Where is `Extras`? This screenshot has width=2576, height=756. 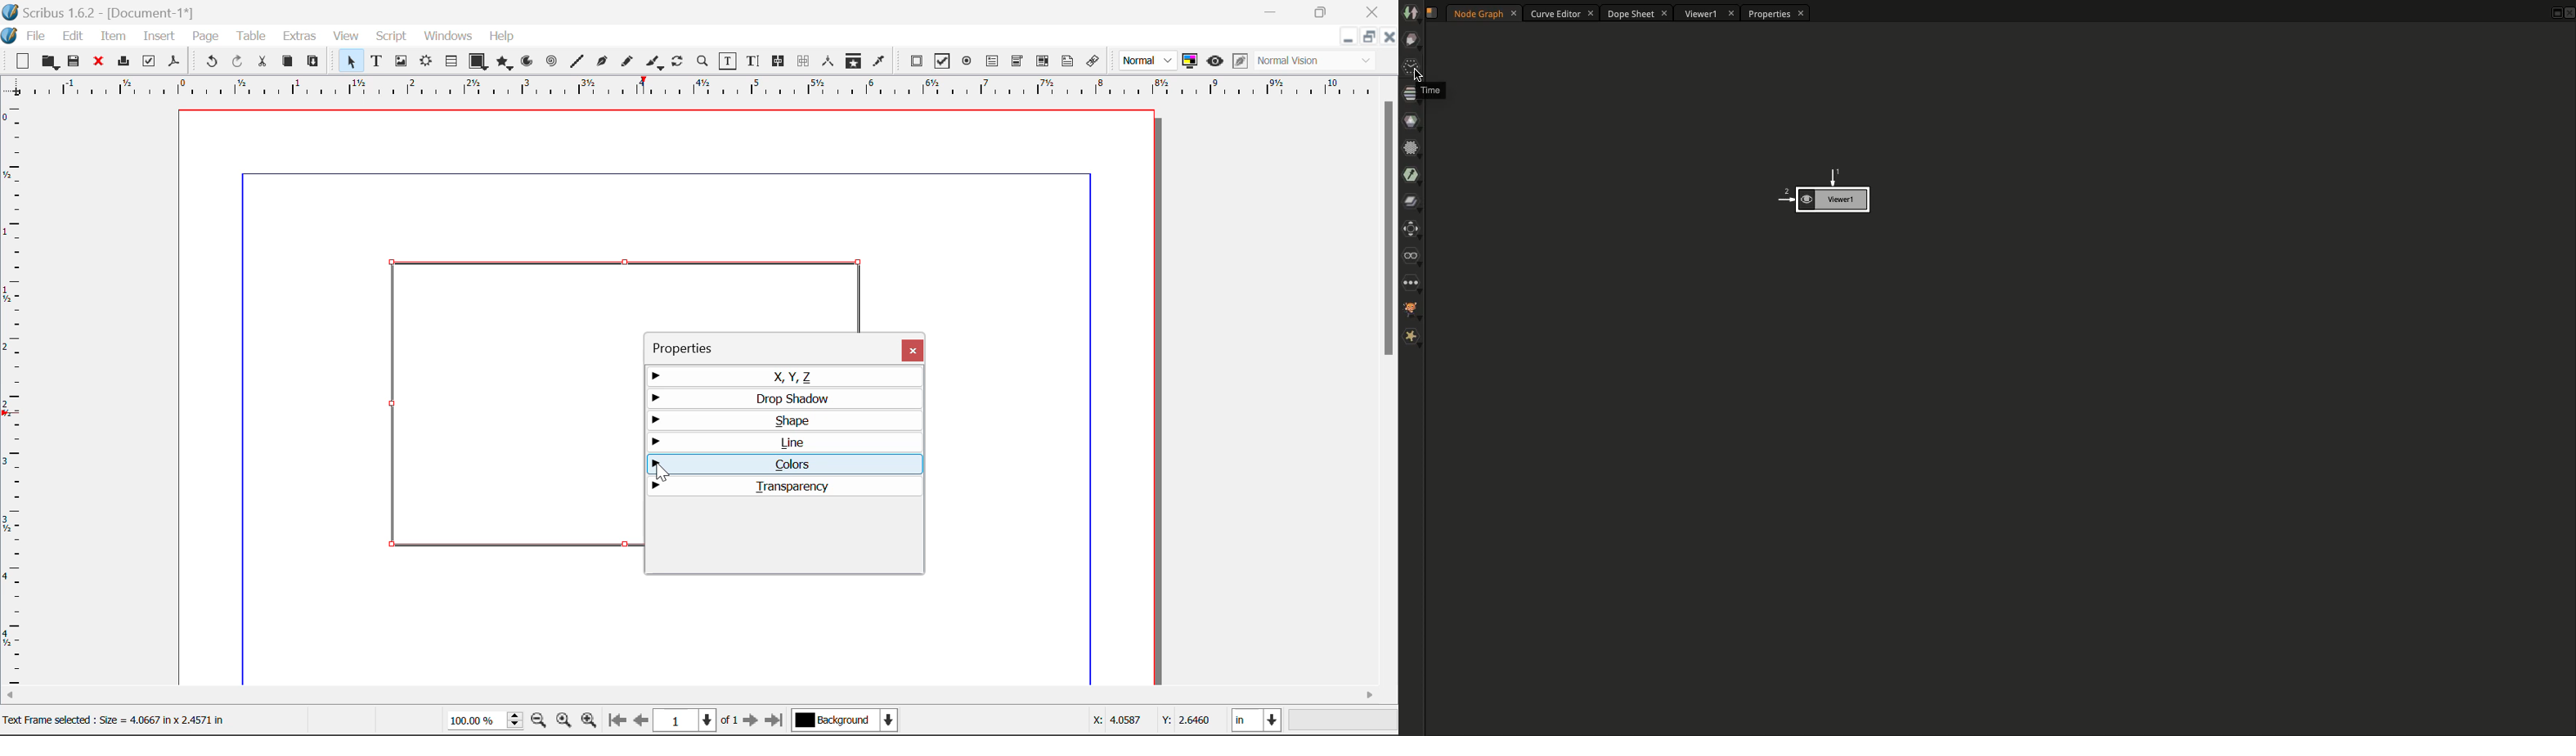 Extras is located at coordinates (301, 36).